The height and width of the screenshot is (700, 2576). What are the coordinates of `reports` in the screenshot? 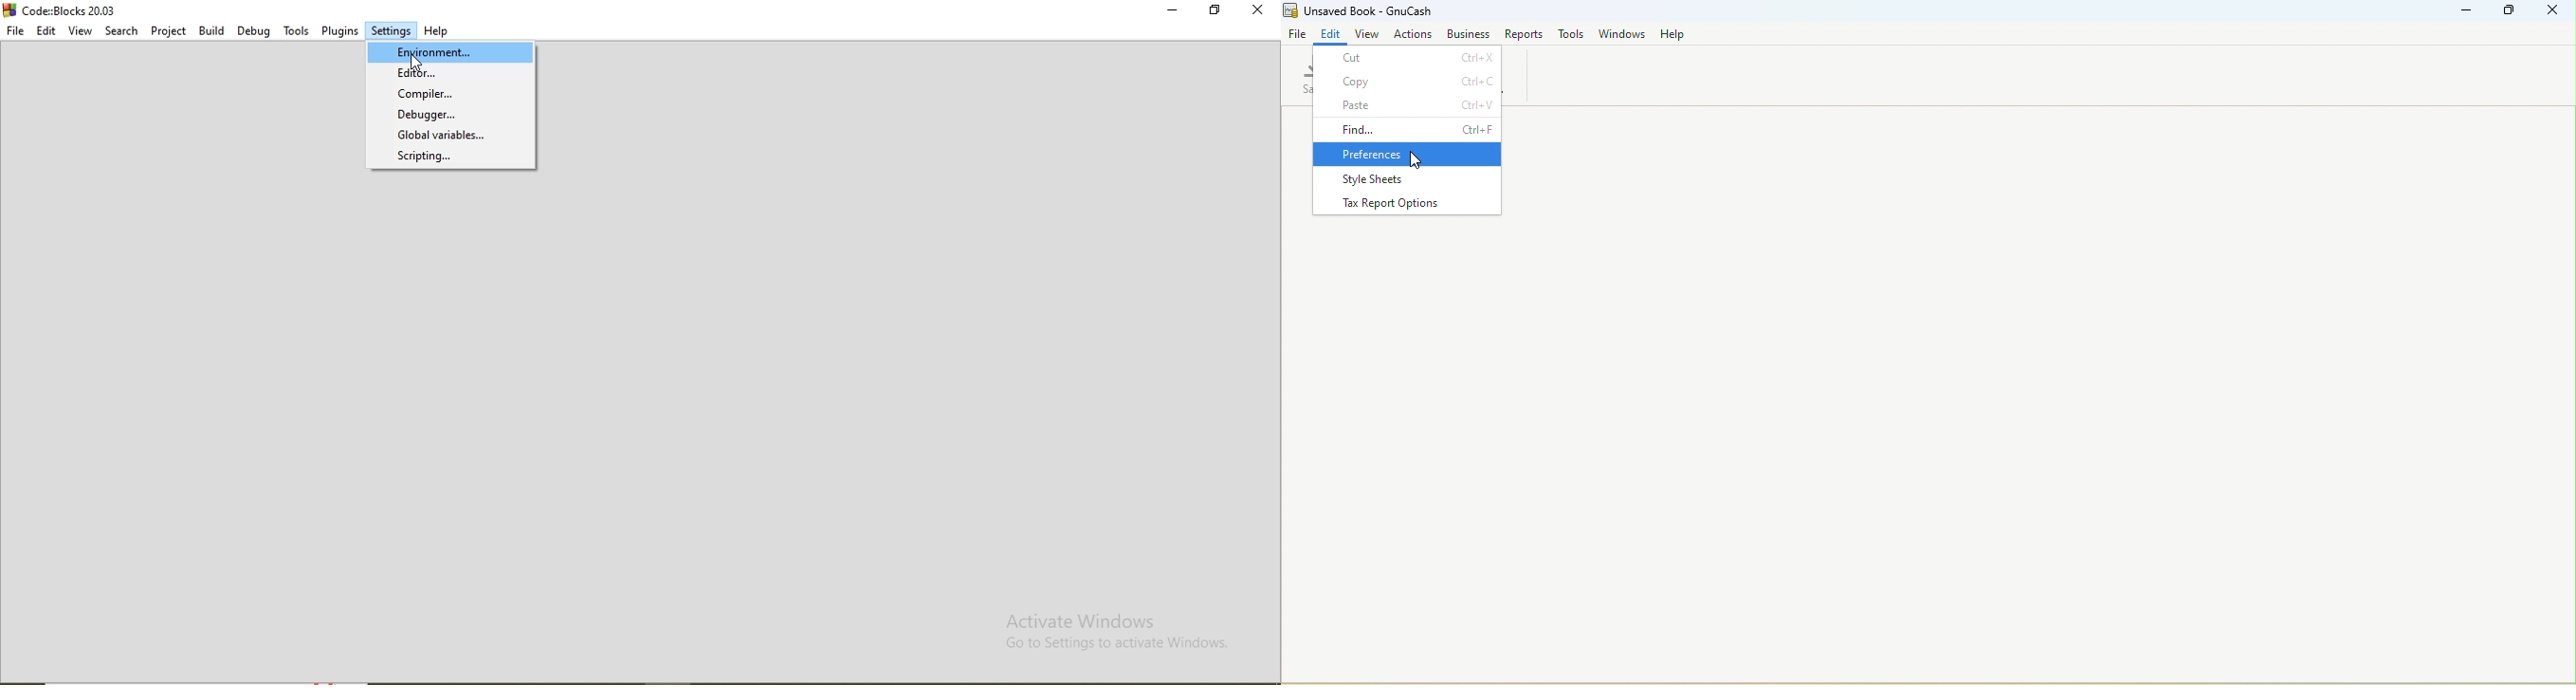 It's located at (1525, 32).